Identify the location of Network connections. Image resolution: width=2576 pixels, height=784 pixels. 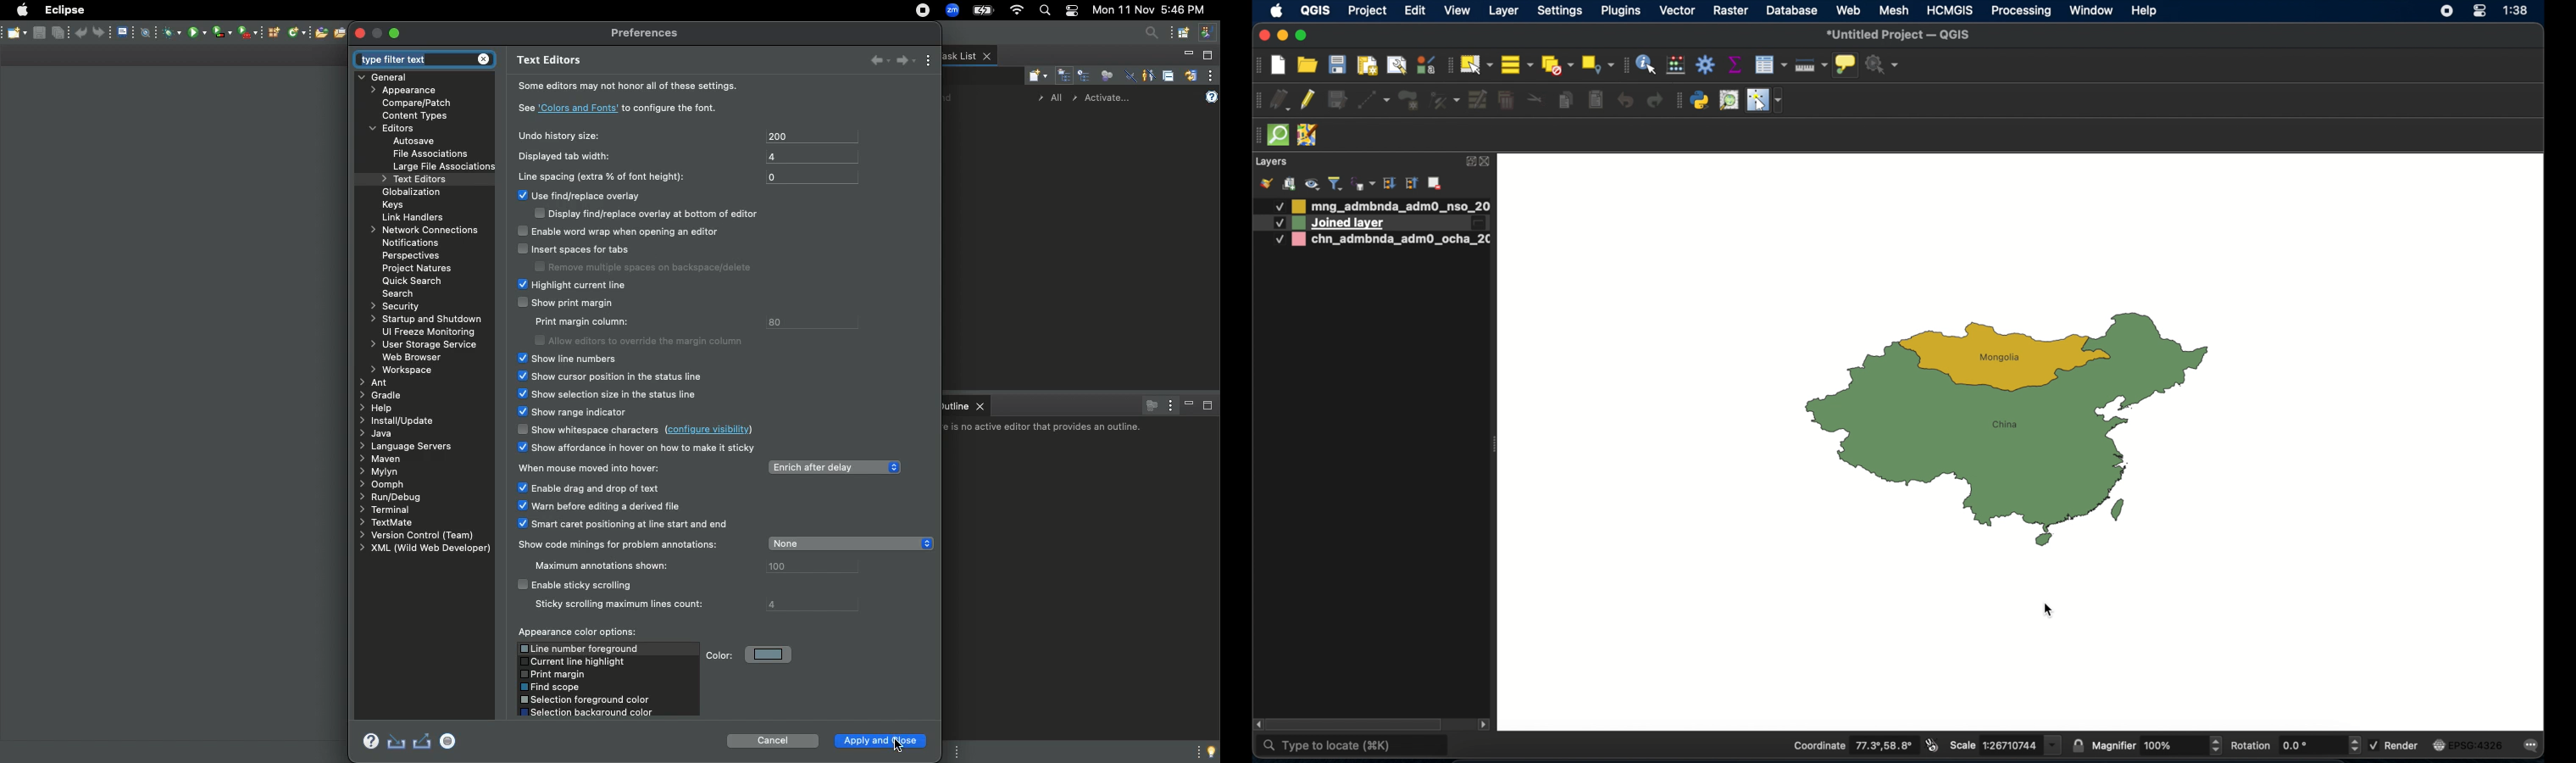
(420, 230).